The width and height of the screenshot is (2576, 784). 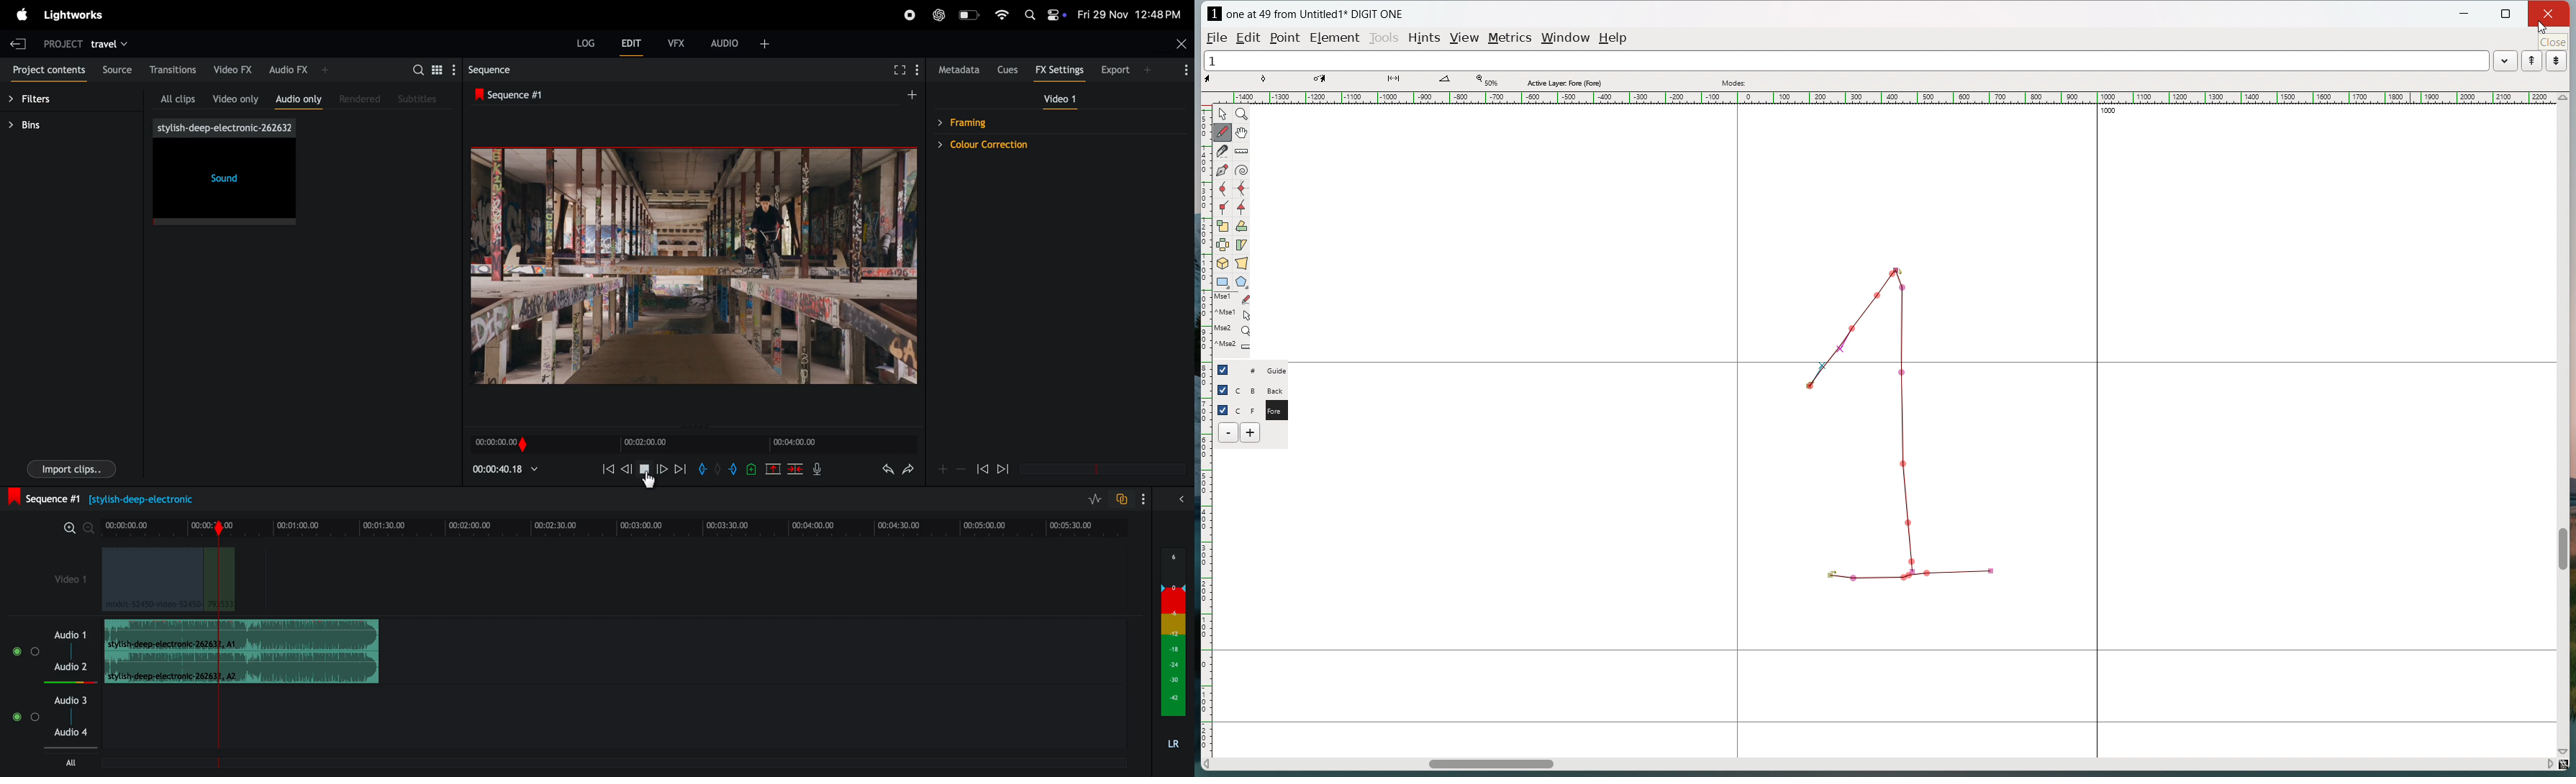 What do you see at coordinates (906, 95) in the screenshot?
I see `add` at bounding box center [906, 95].